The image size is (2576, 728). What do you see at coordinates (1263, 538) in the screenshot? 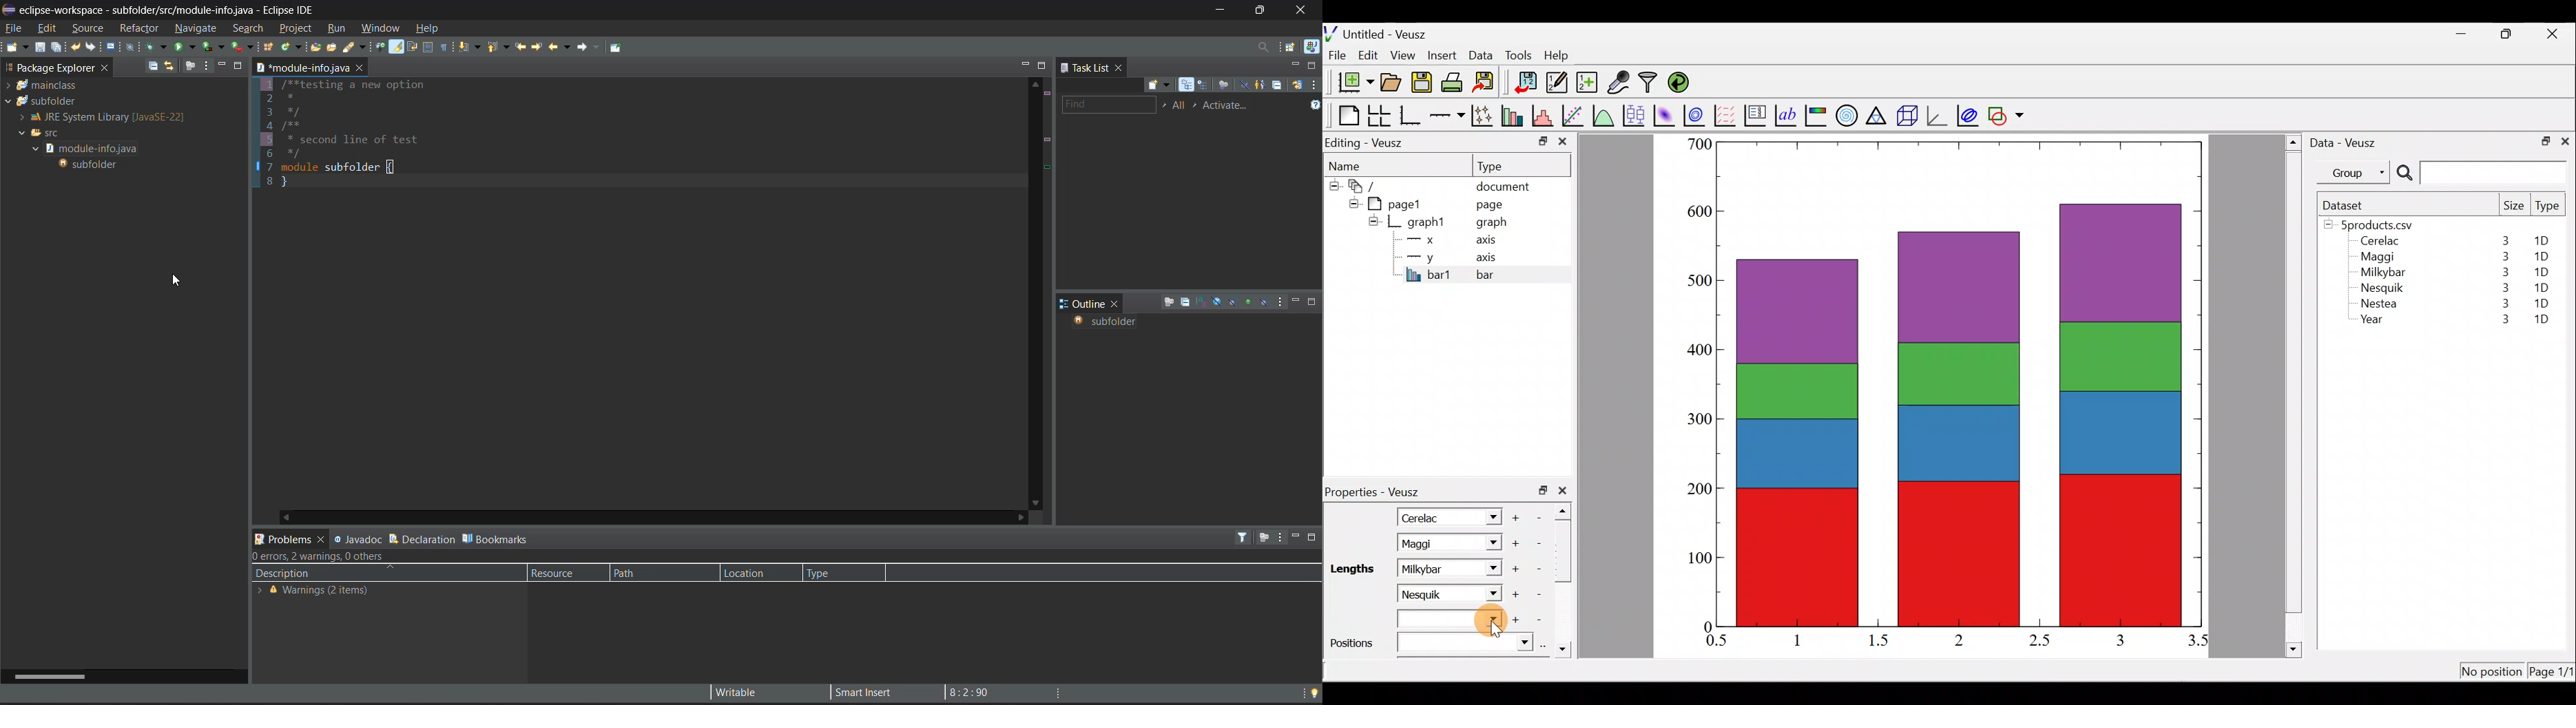
I see `focus on active task` at bounding box center [1263, 538].